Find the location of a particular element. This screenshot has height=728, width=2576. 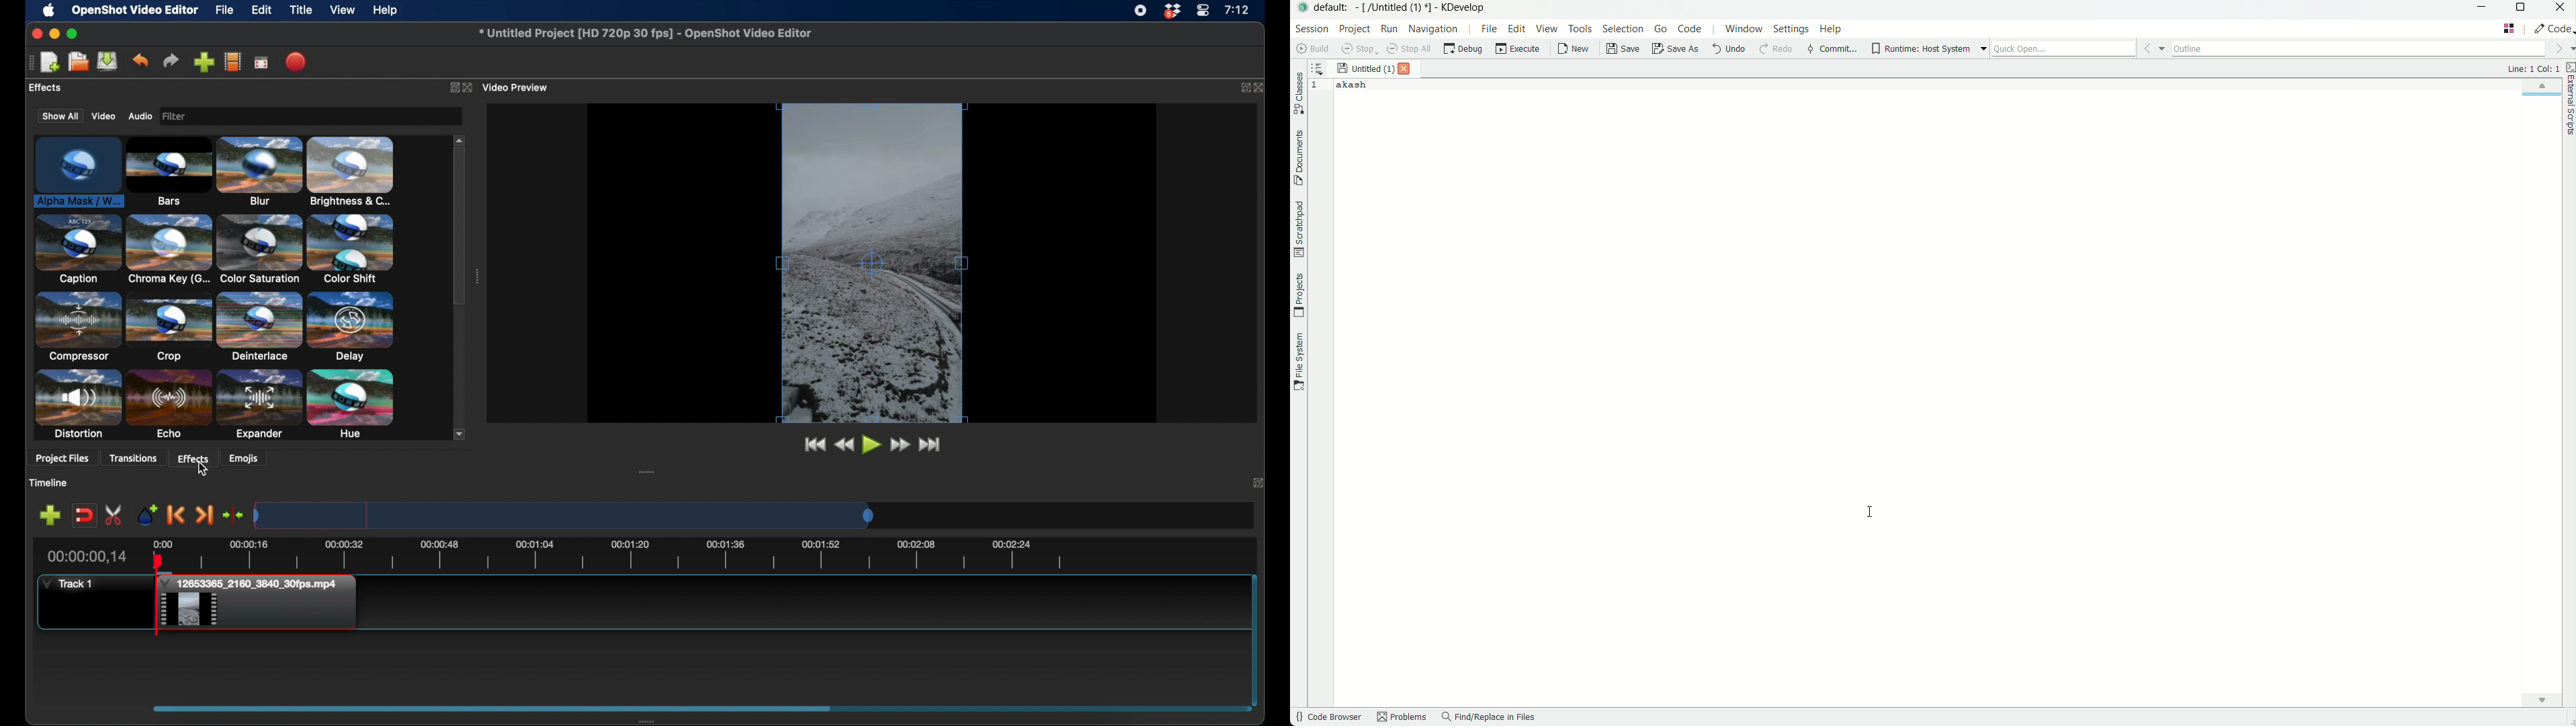

drag handle is located at coordinates (476, 276).